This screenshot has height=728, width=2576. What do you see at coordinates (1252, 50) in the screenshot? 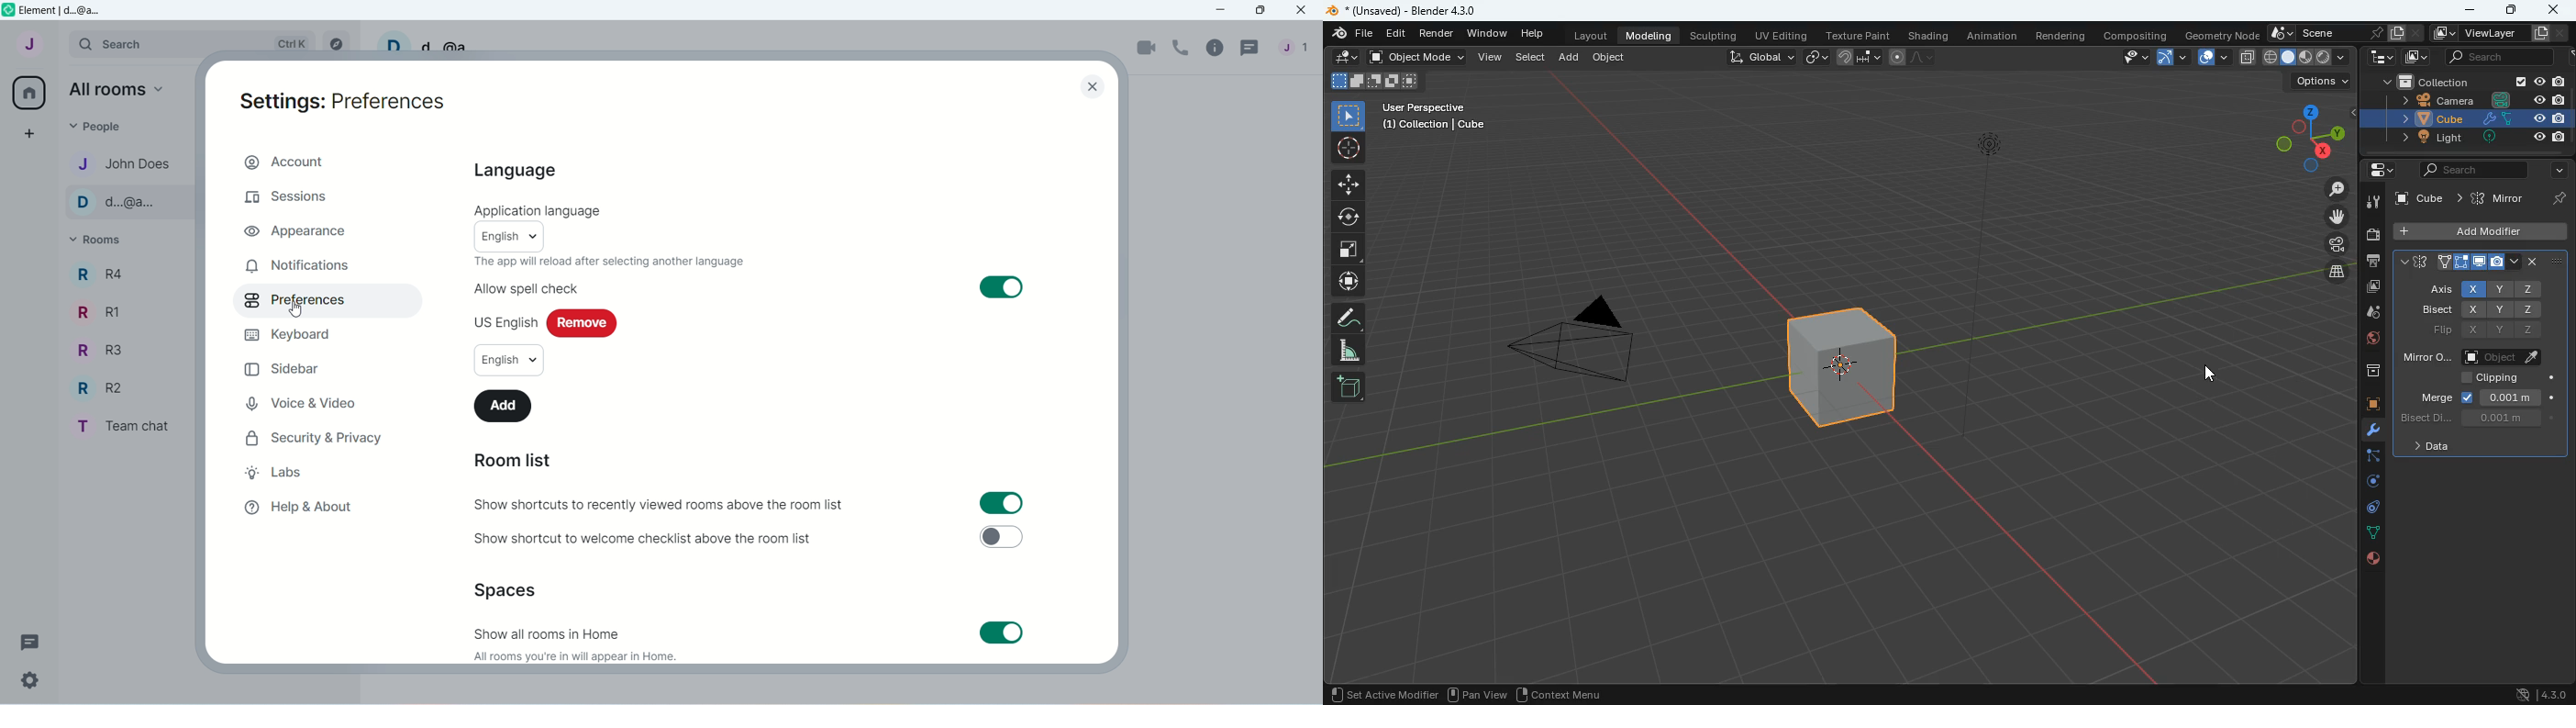
I see `Threads` at bounding box center [1252, 50].